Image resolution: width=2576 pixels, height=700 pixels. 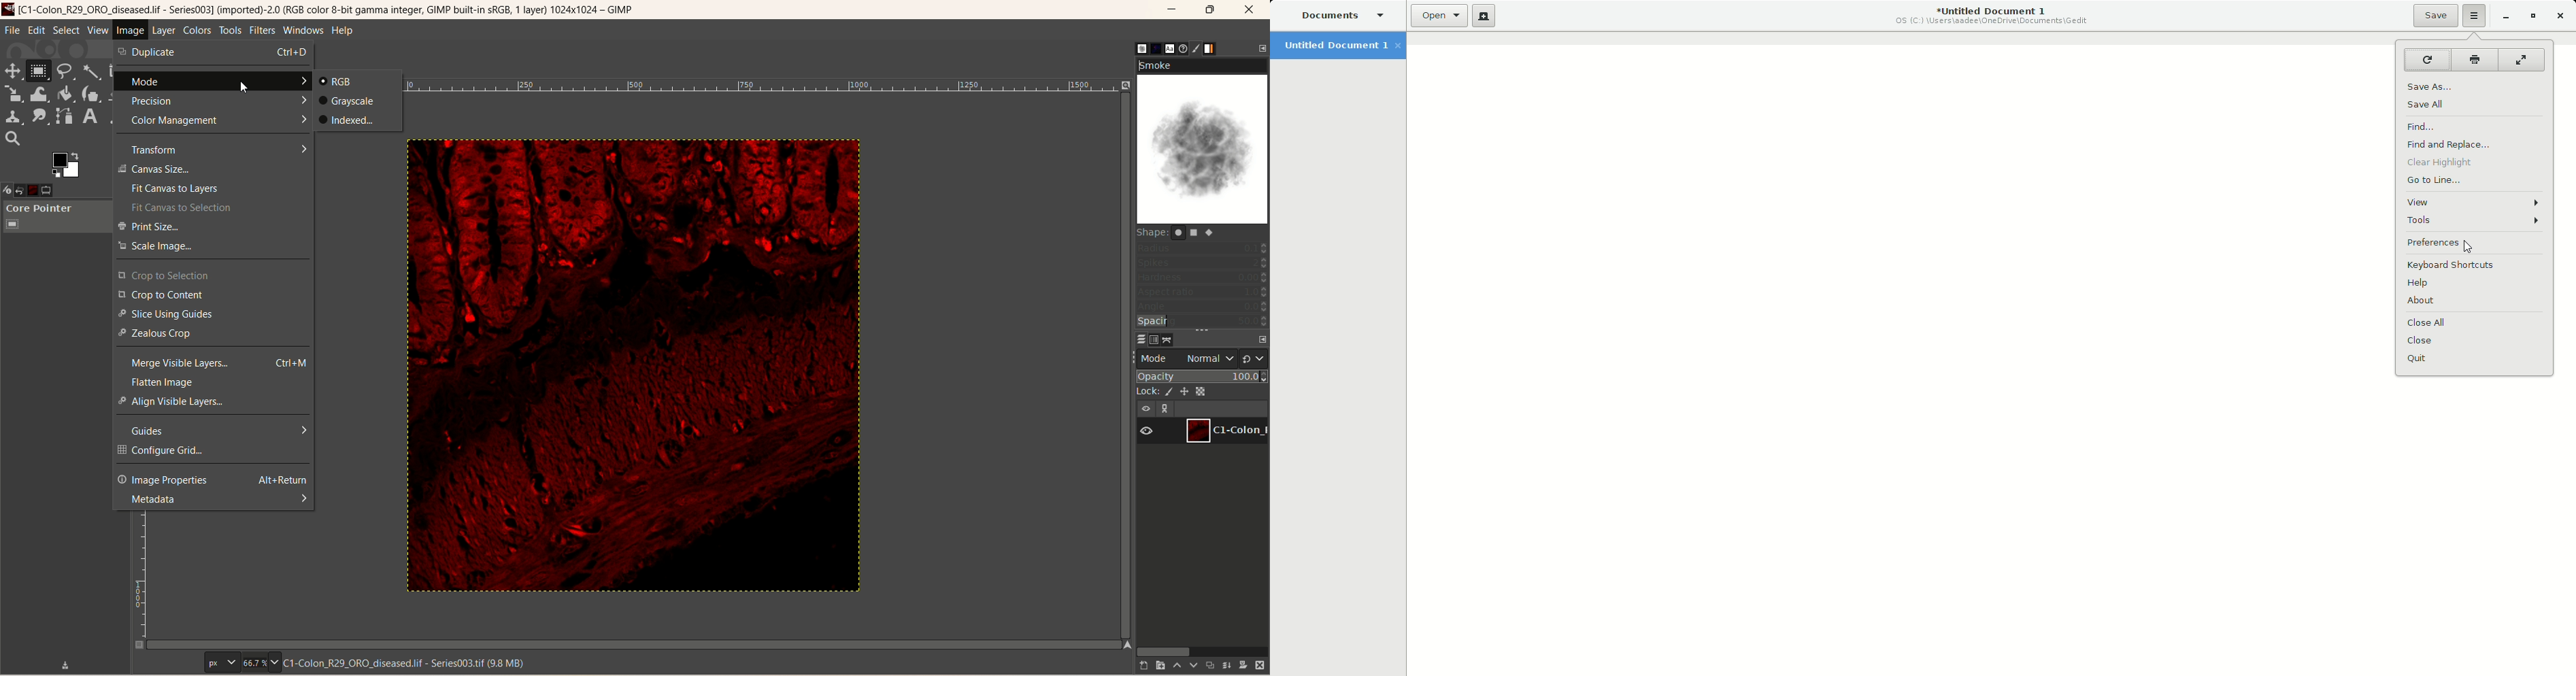 What do you see at coordinates (213, 402) in the screenshot?
I see `align visible layers` at bounding box center [213, 402].